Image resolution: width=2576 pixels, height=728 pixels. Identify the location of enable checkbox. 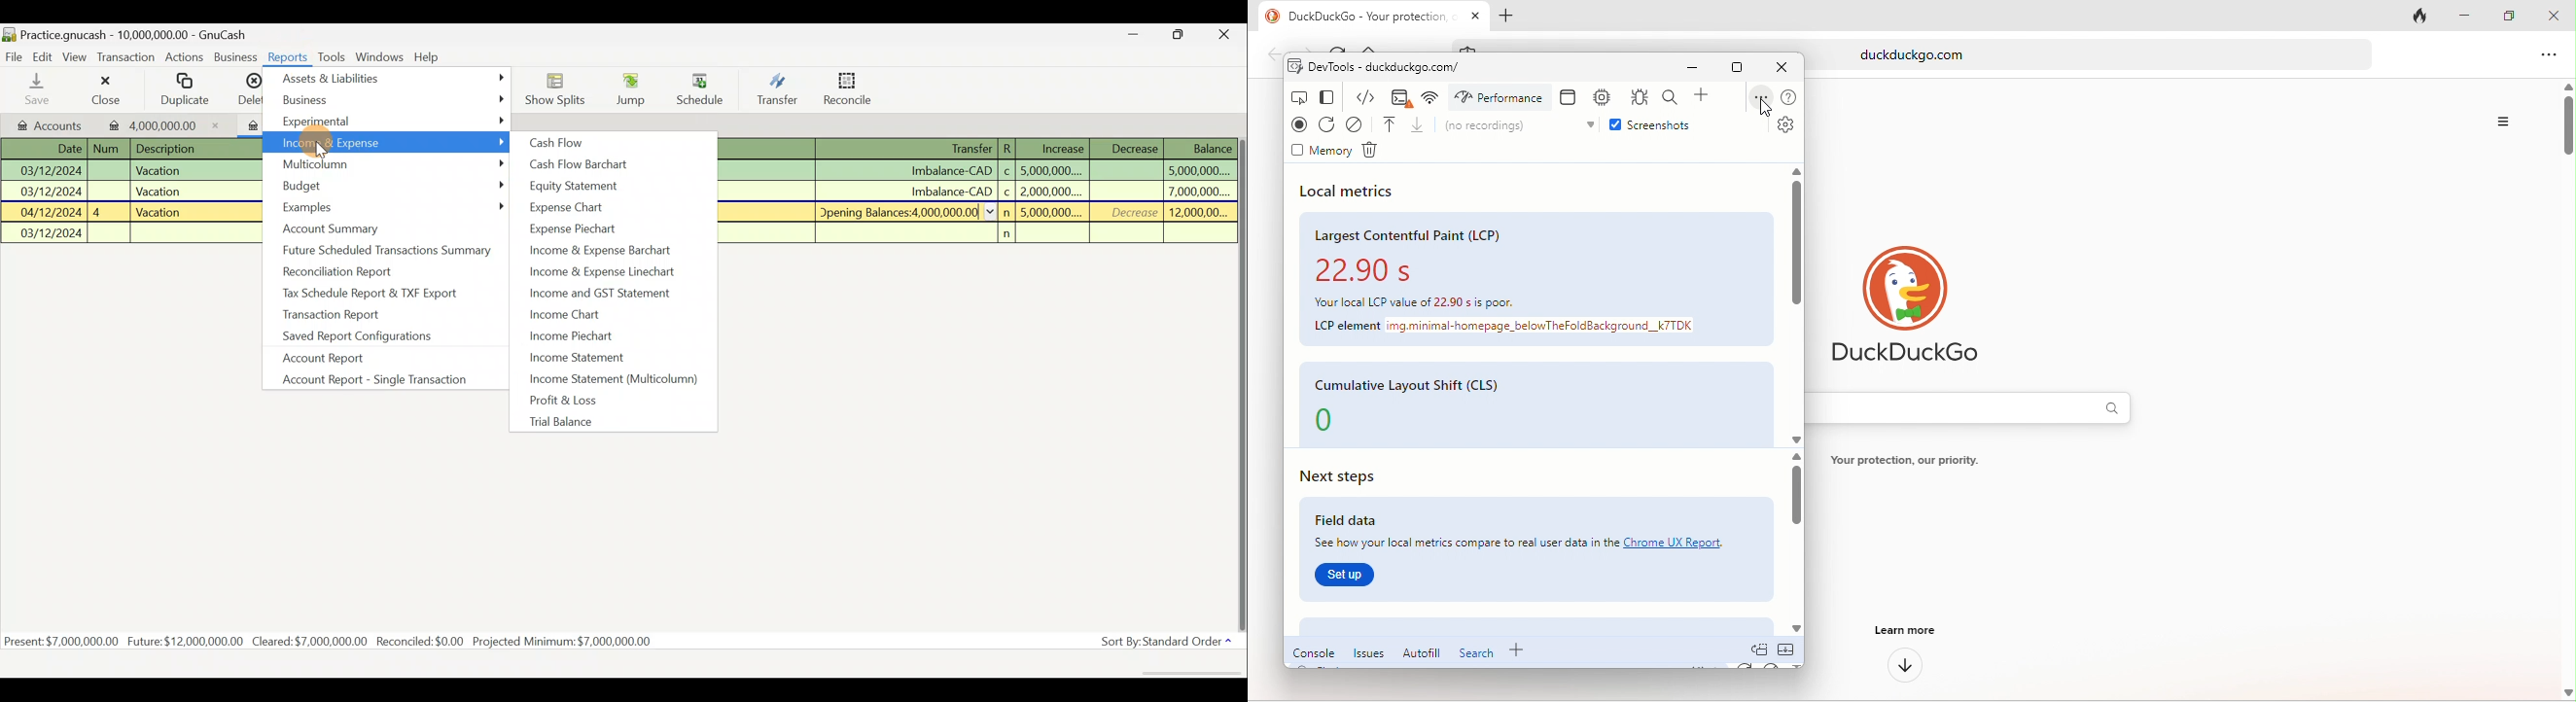
(1615, 124).